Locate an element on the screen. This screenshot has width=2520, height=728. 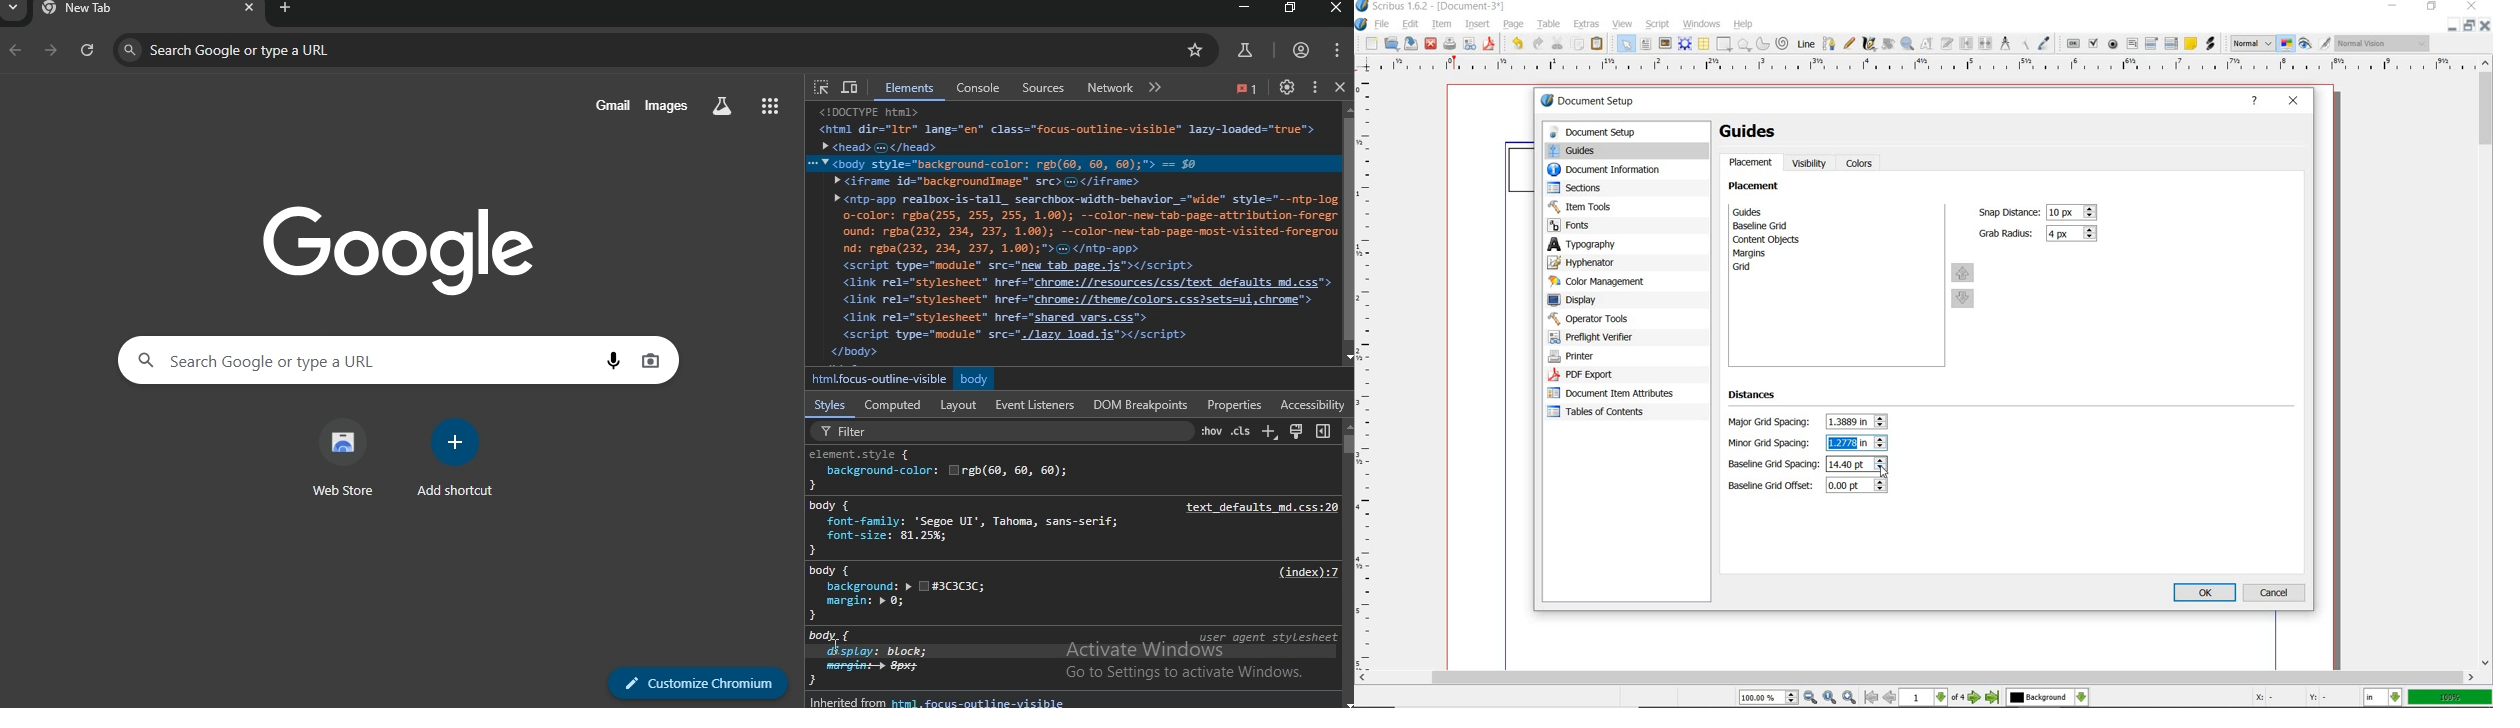
unlink text frames is located at coordinates (1985, 43).